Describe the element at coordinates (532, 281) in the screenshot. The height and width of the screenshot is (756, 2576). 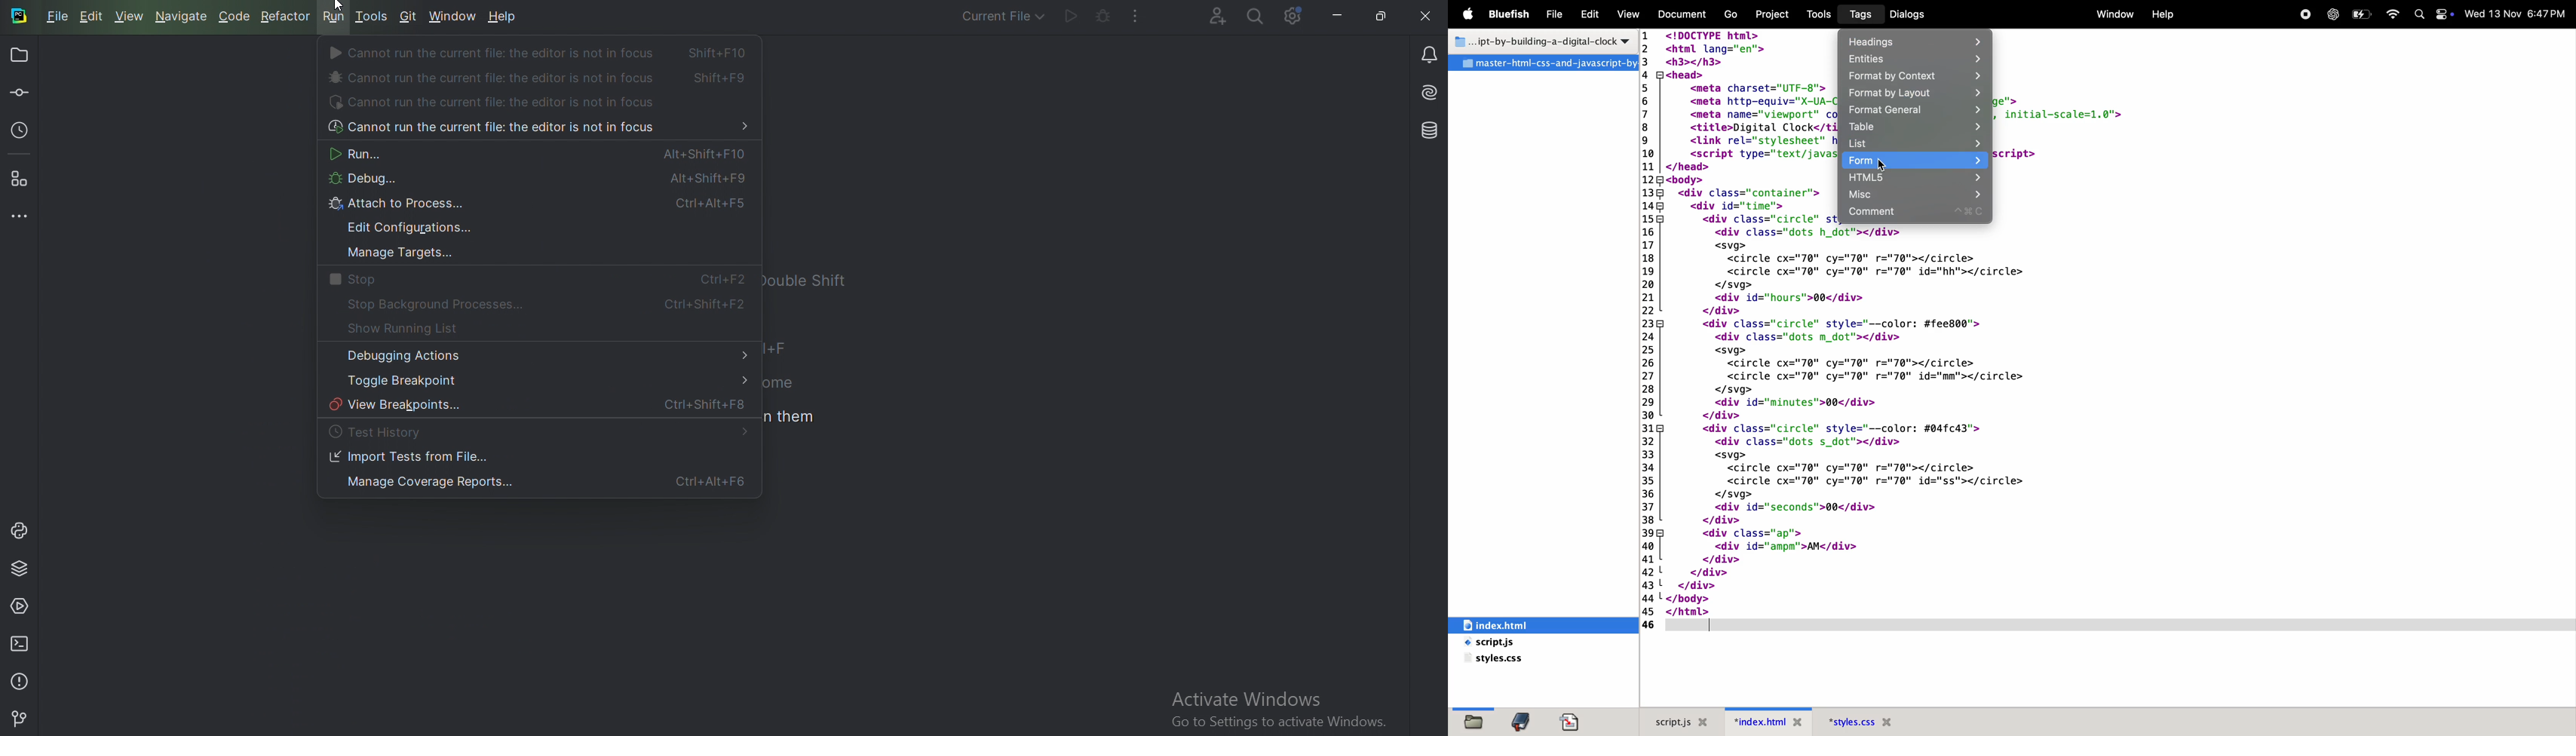
I see `Stop` at that location.